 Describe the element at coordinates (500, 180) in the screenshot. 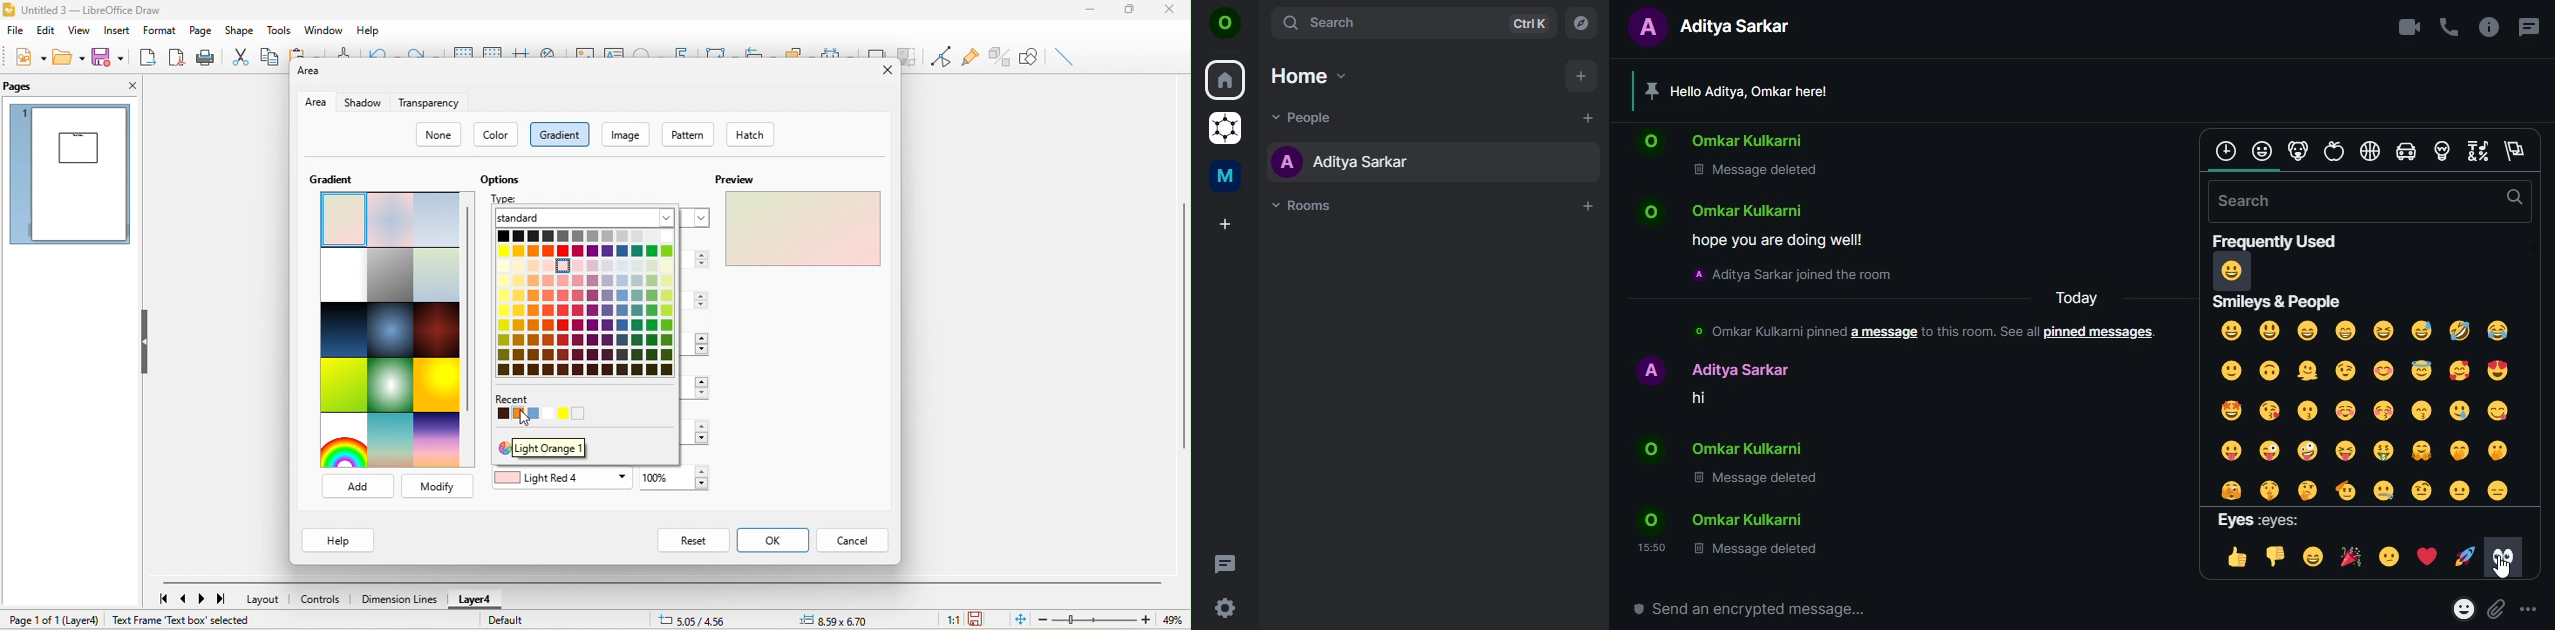

I see `options` at that location.